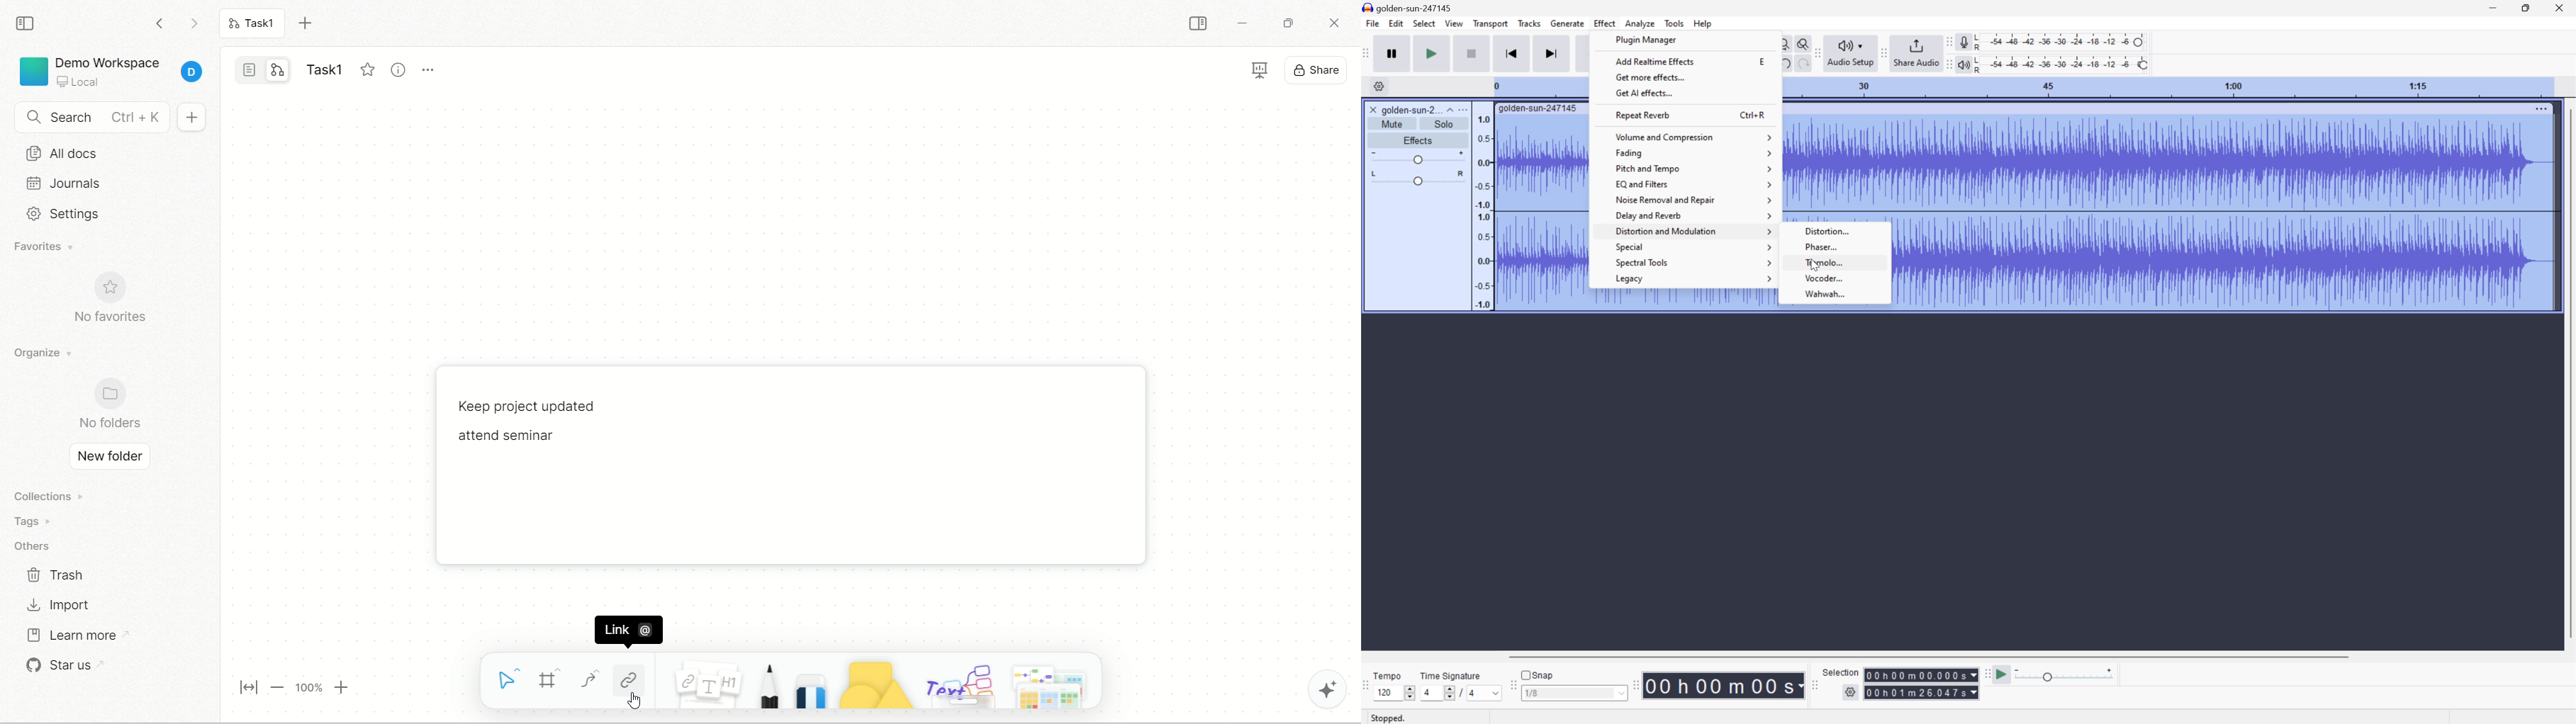  What do you see at coordinates (629, 676) in the screenshot?
I see `link` at bounding box center [629, 676].